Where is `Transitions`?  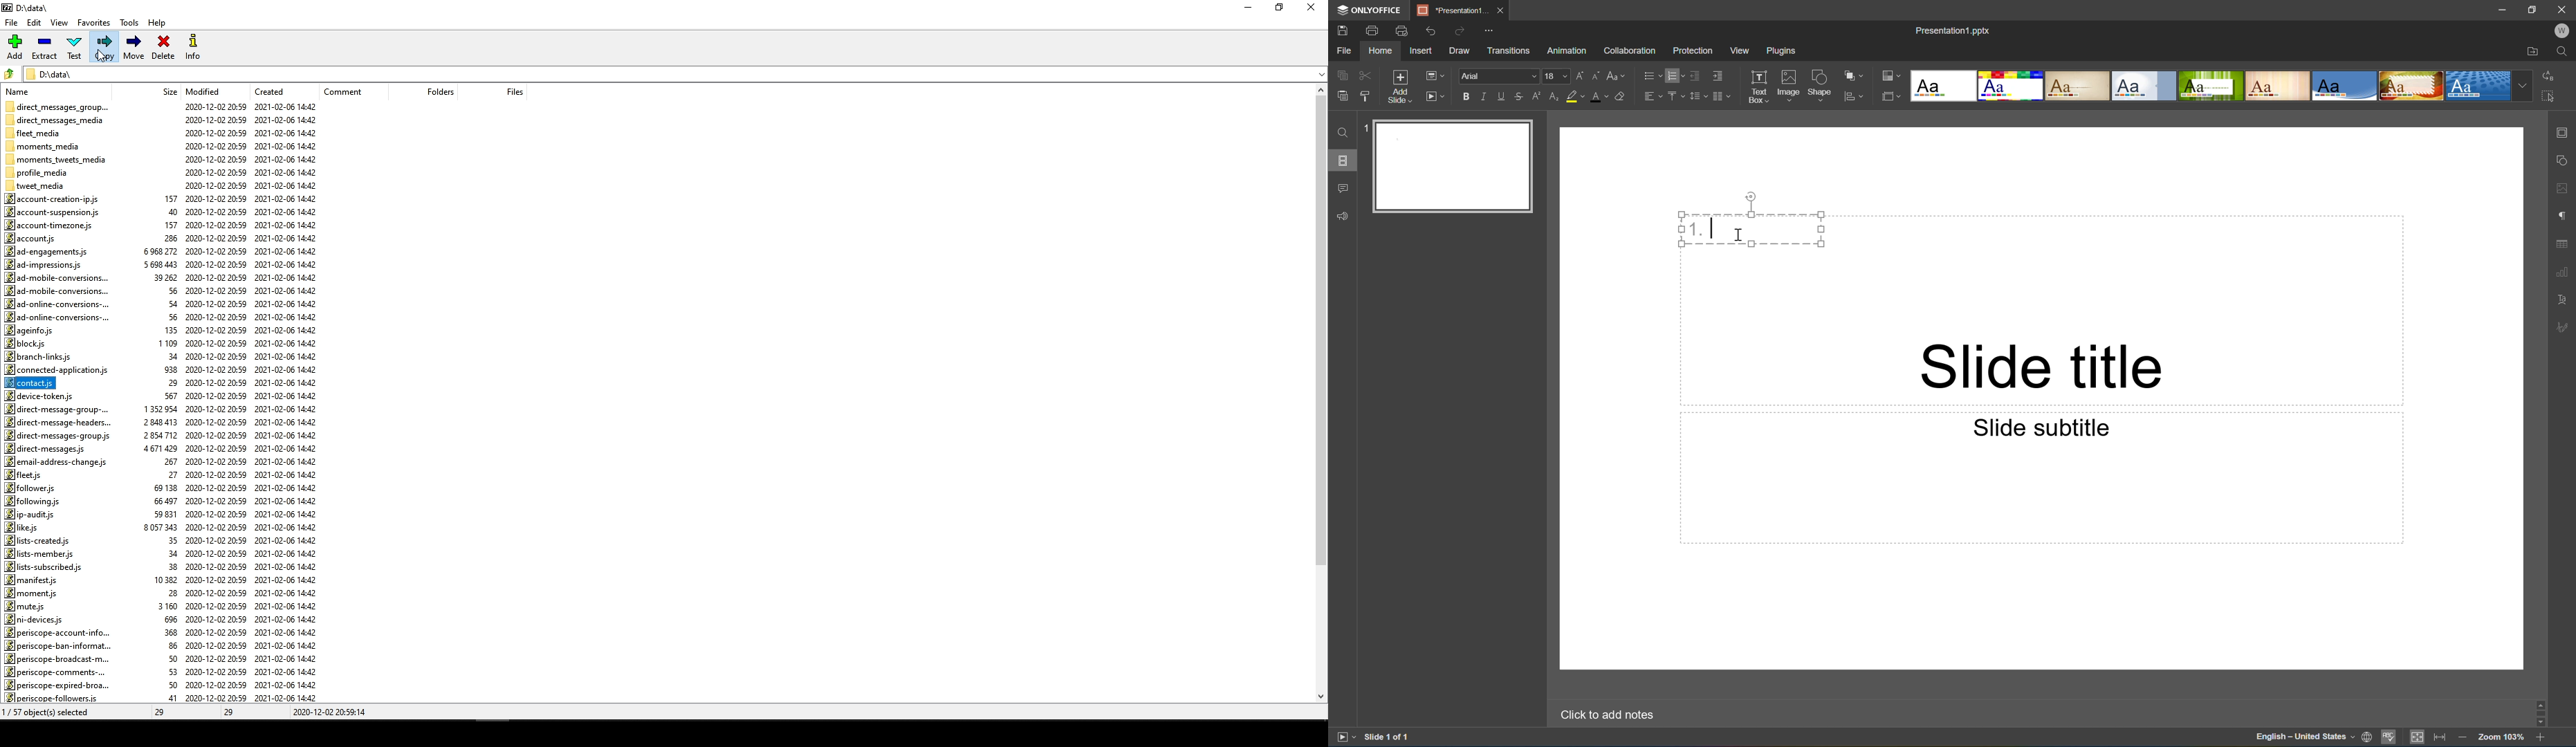
Transitions is located at coordinates (1510, 51).